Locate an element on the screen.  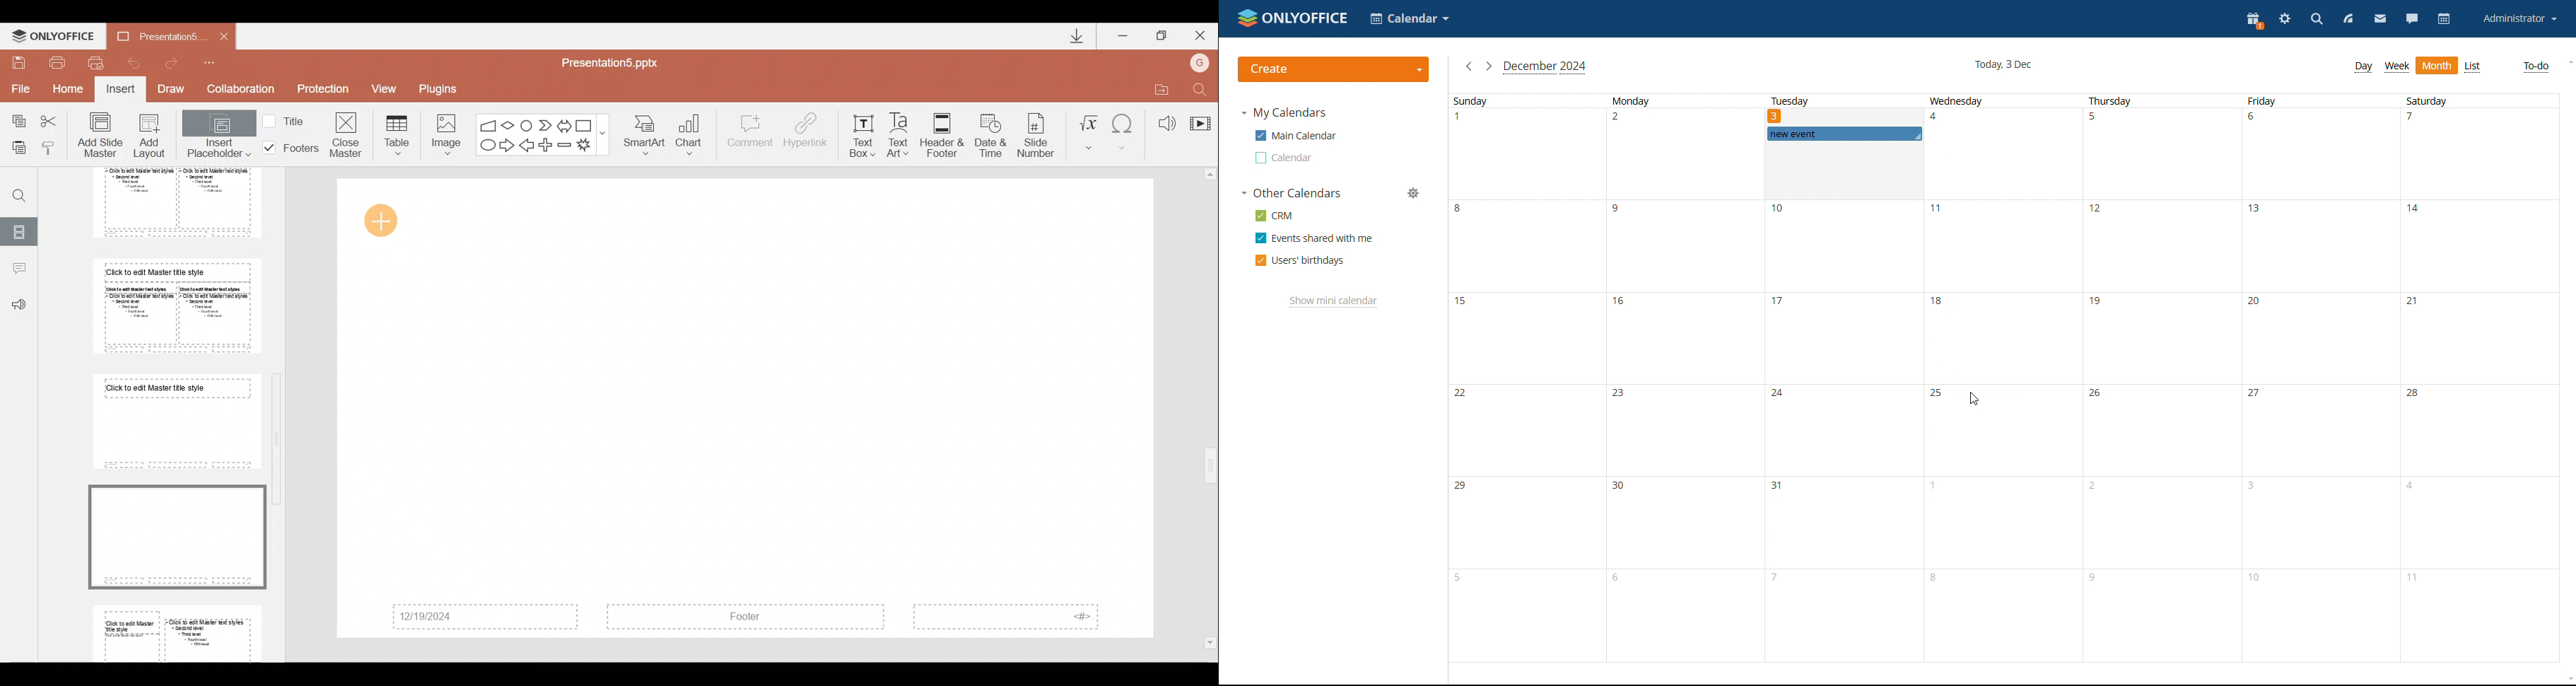
Scroll bar is located at coordinates (1211, 409).